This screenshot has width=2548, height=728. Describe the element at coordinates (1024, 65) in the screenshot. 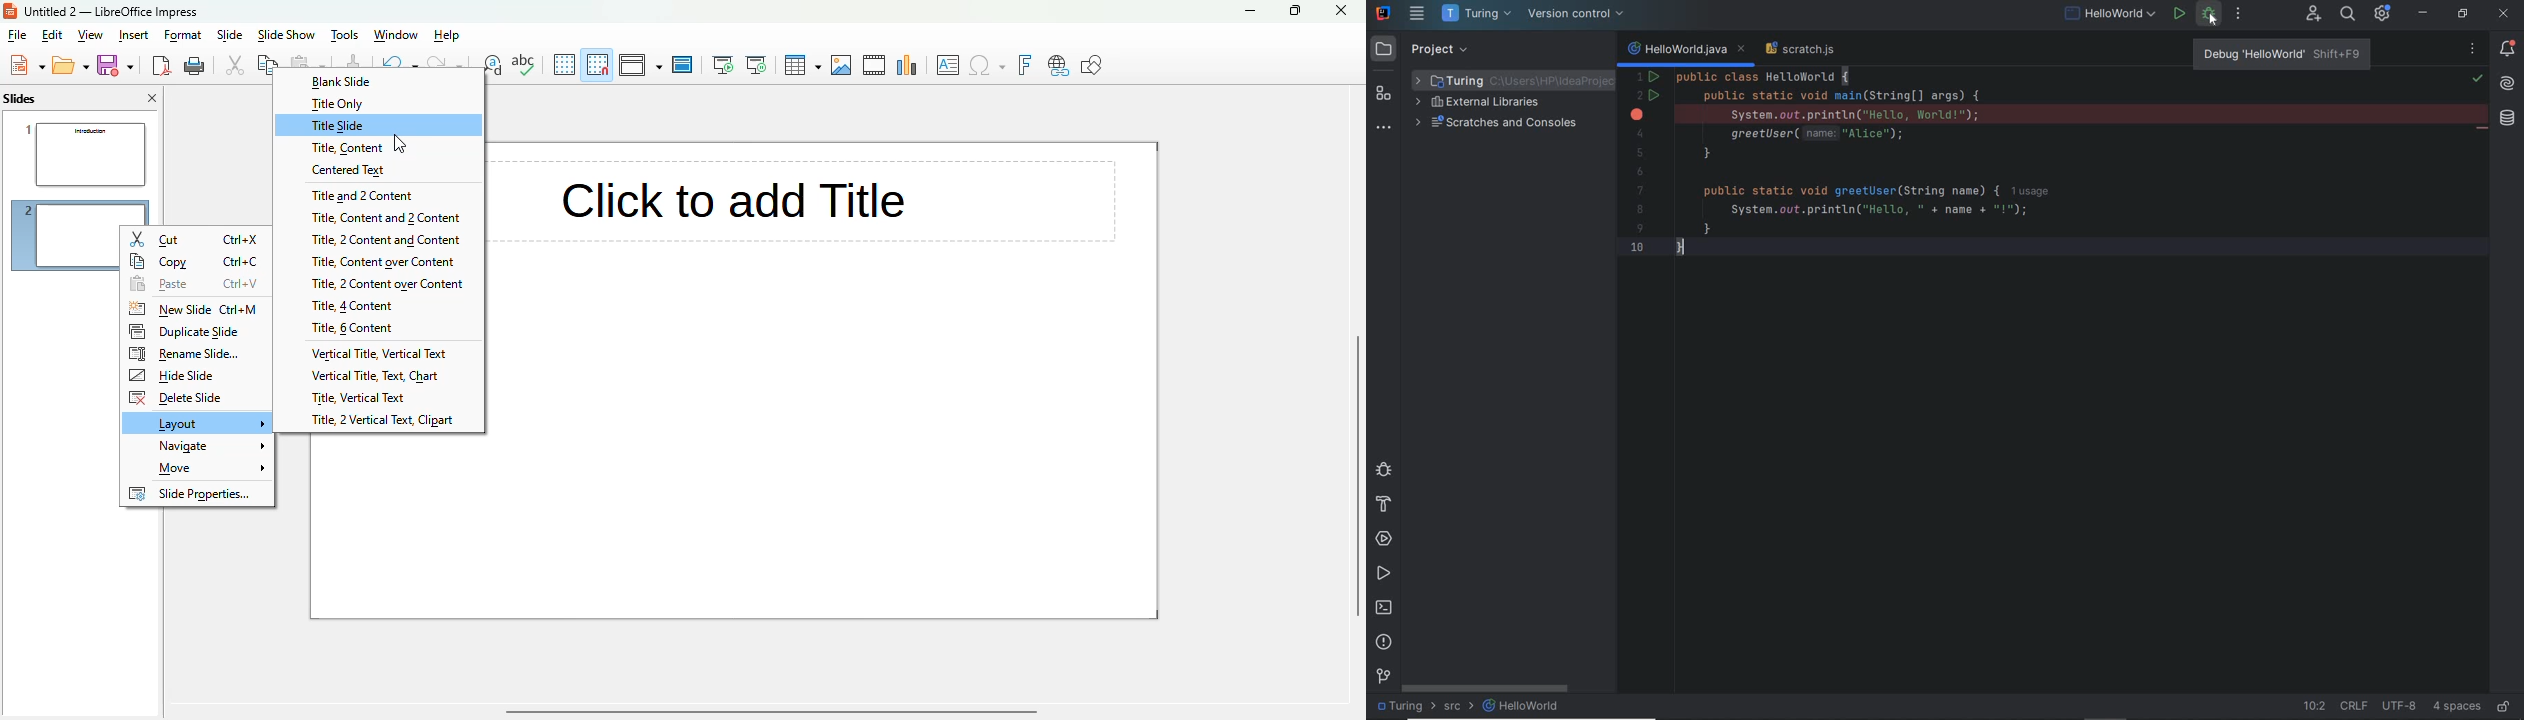

I see `insert fontwork text` at that location.